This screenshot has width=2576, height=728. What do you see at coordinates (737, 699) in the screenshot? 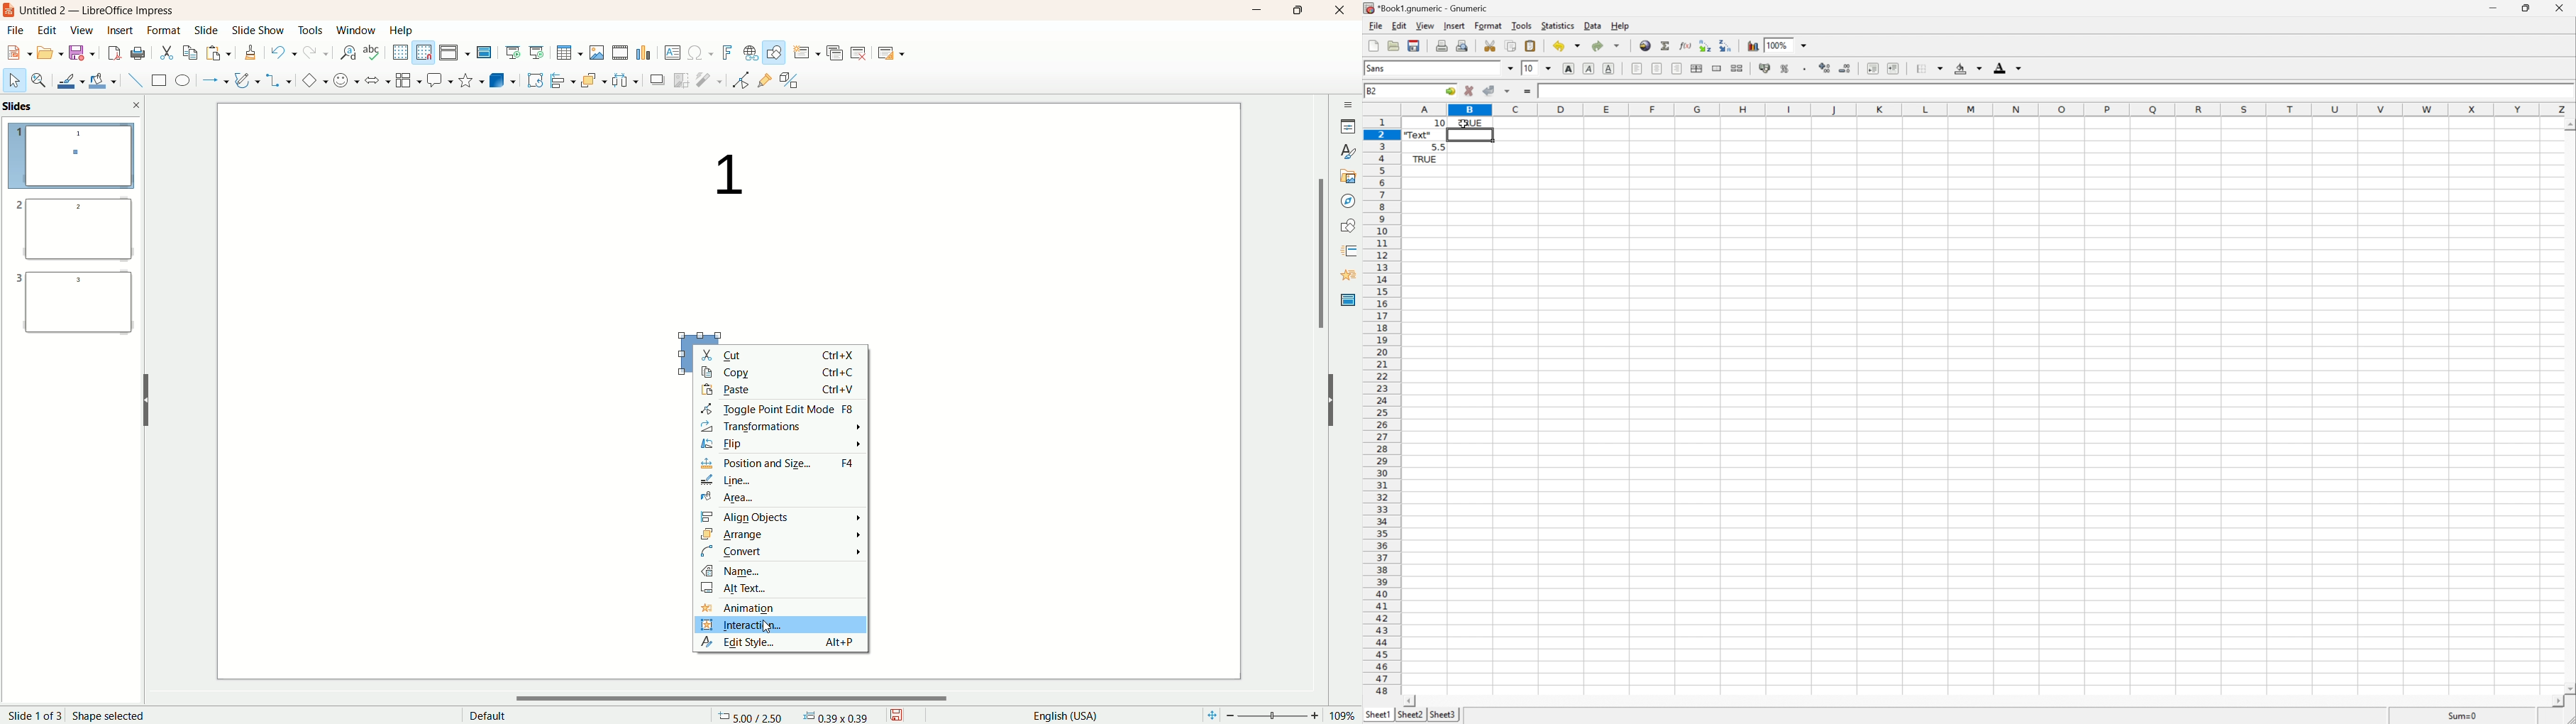
I see `horizontal scroll bar` at bounding box center [737, 699].